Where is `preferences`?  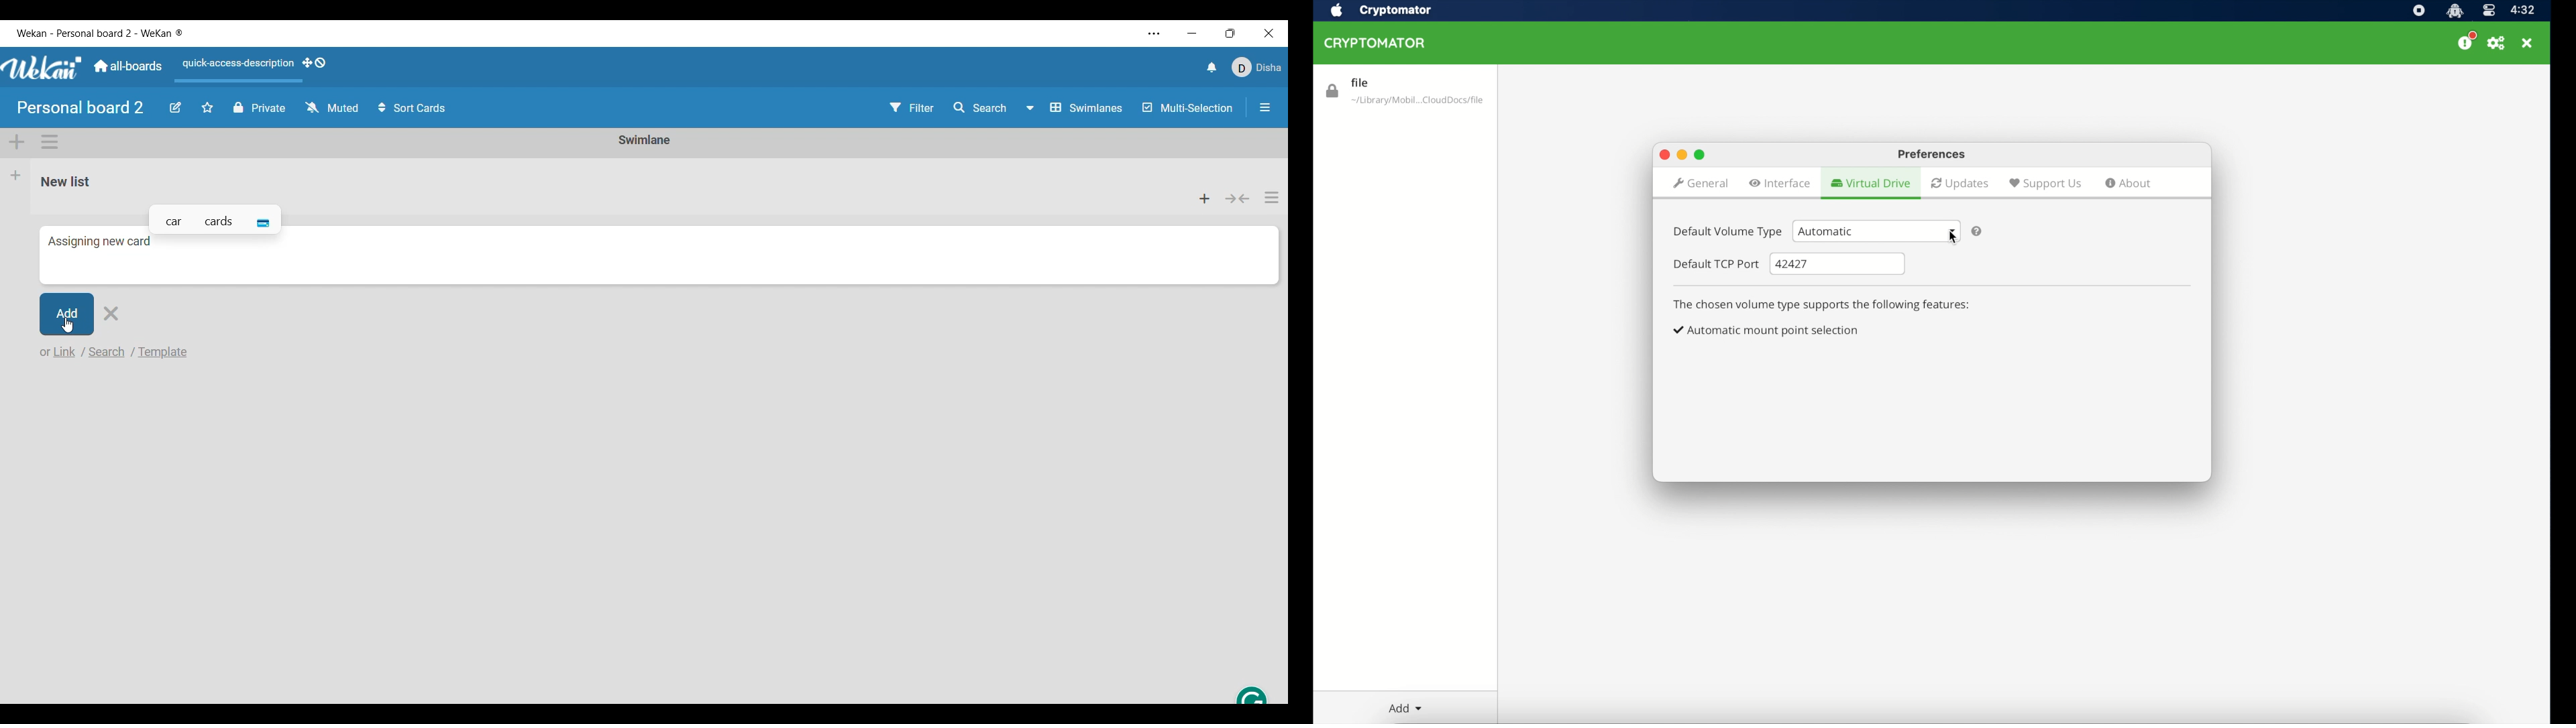 preferences is located at coordinates (2498, 43).